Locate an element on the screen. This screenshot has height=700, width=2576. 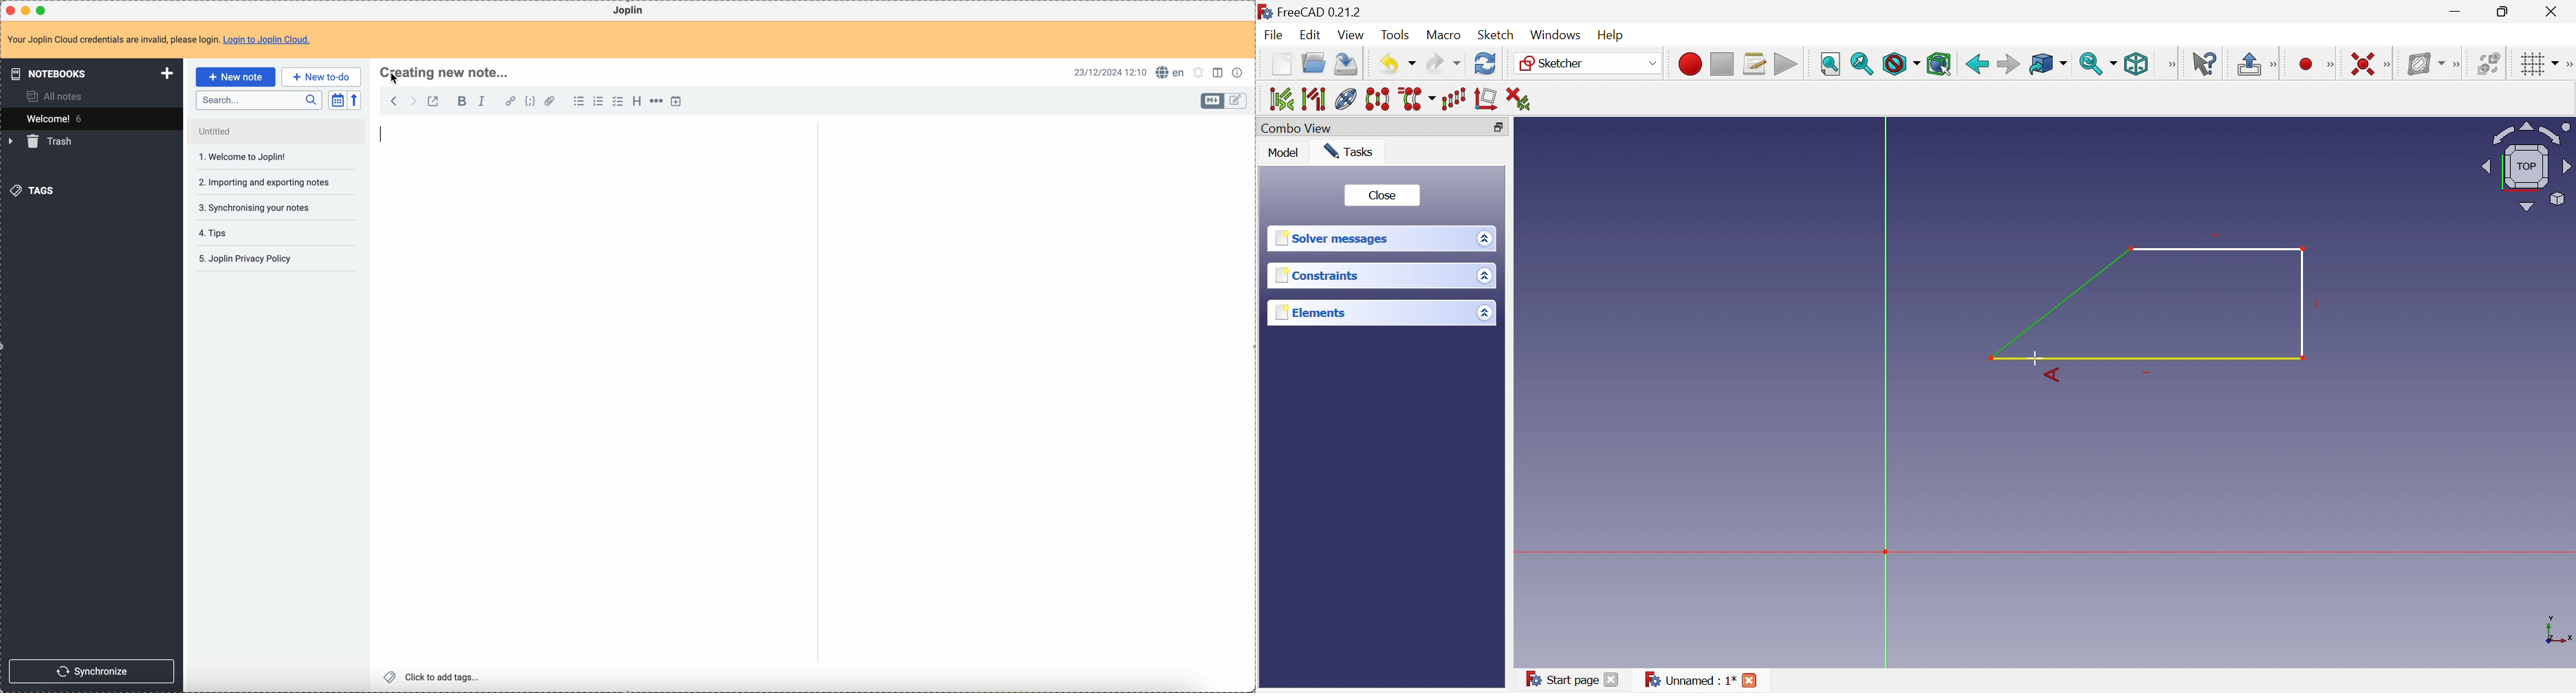
Execute macro is located at coordinates (1784, 64).